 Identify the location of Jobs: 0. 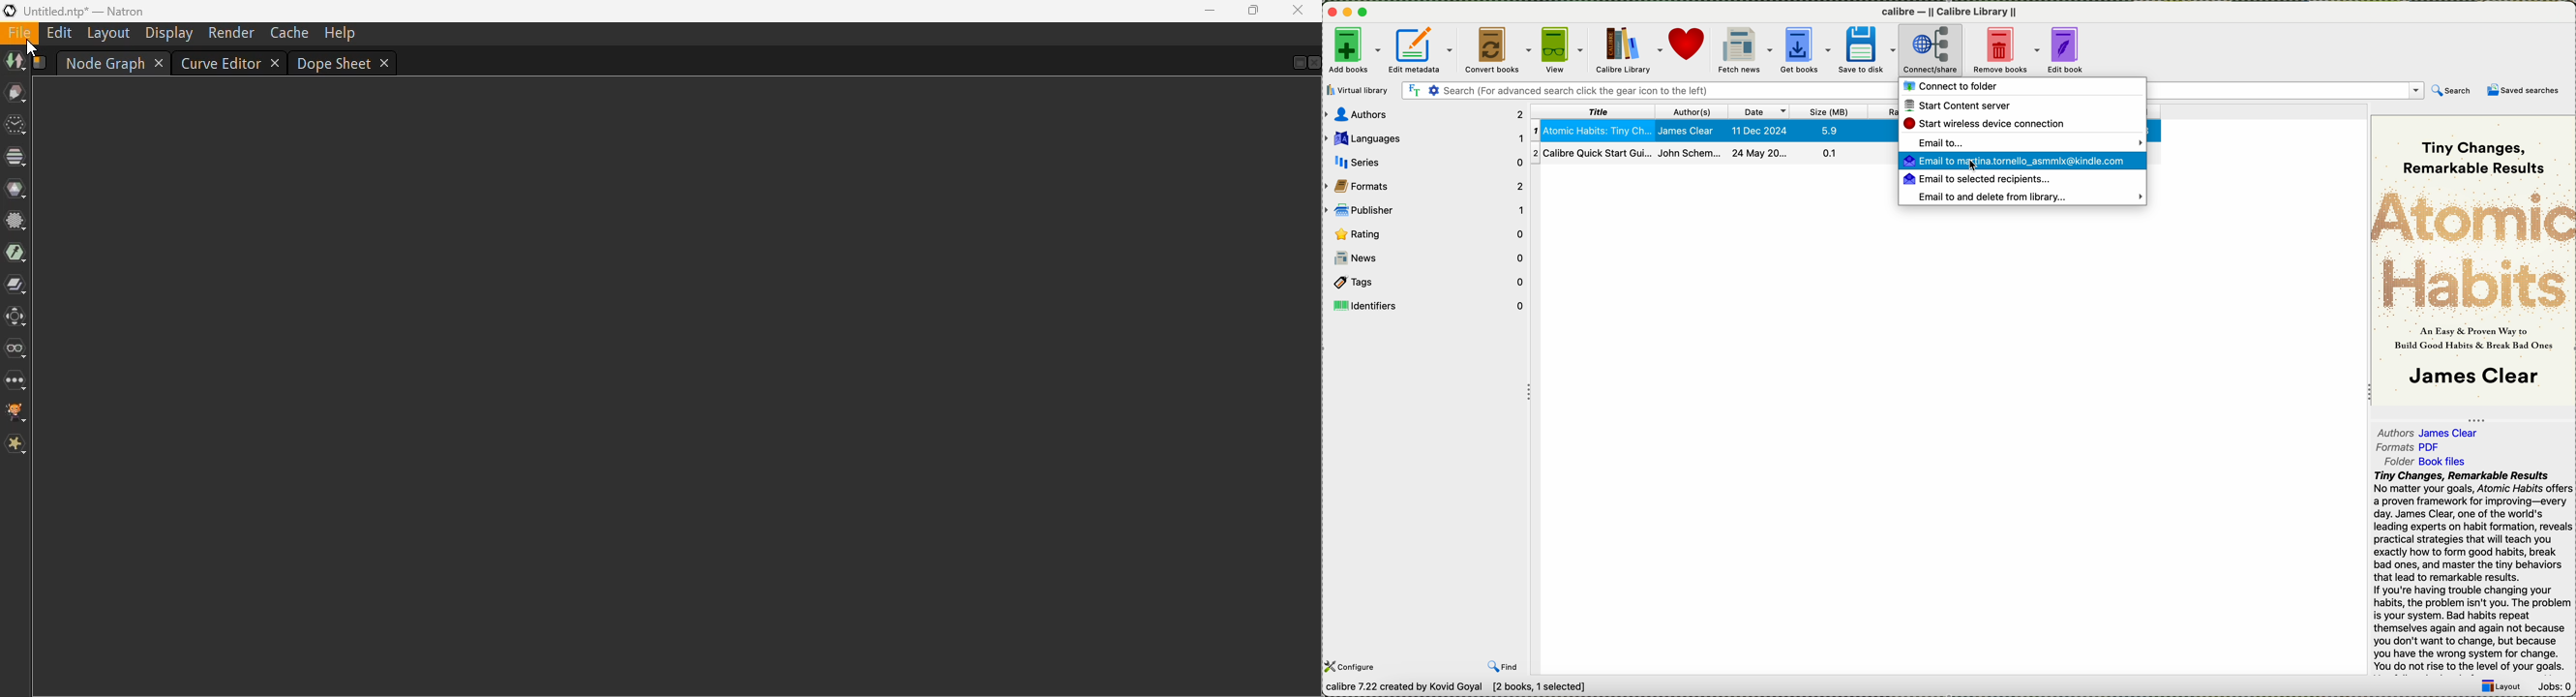
(2555, 687).